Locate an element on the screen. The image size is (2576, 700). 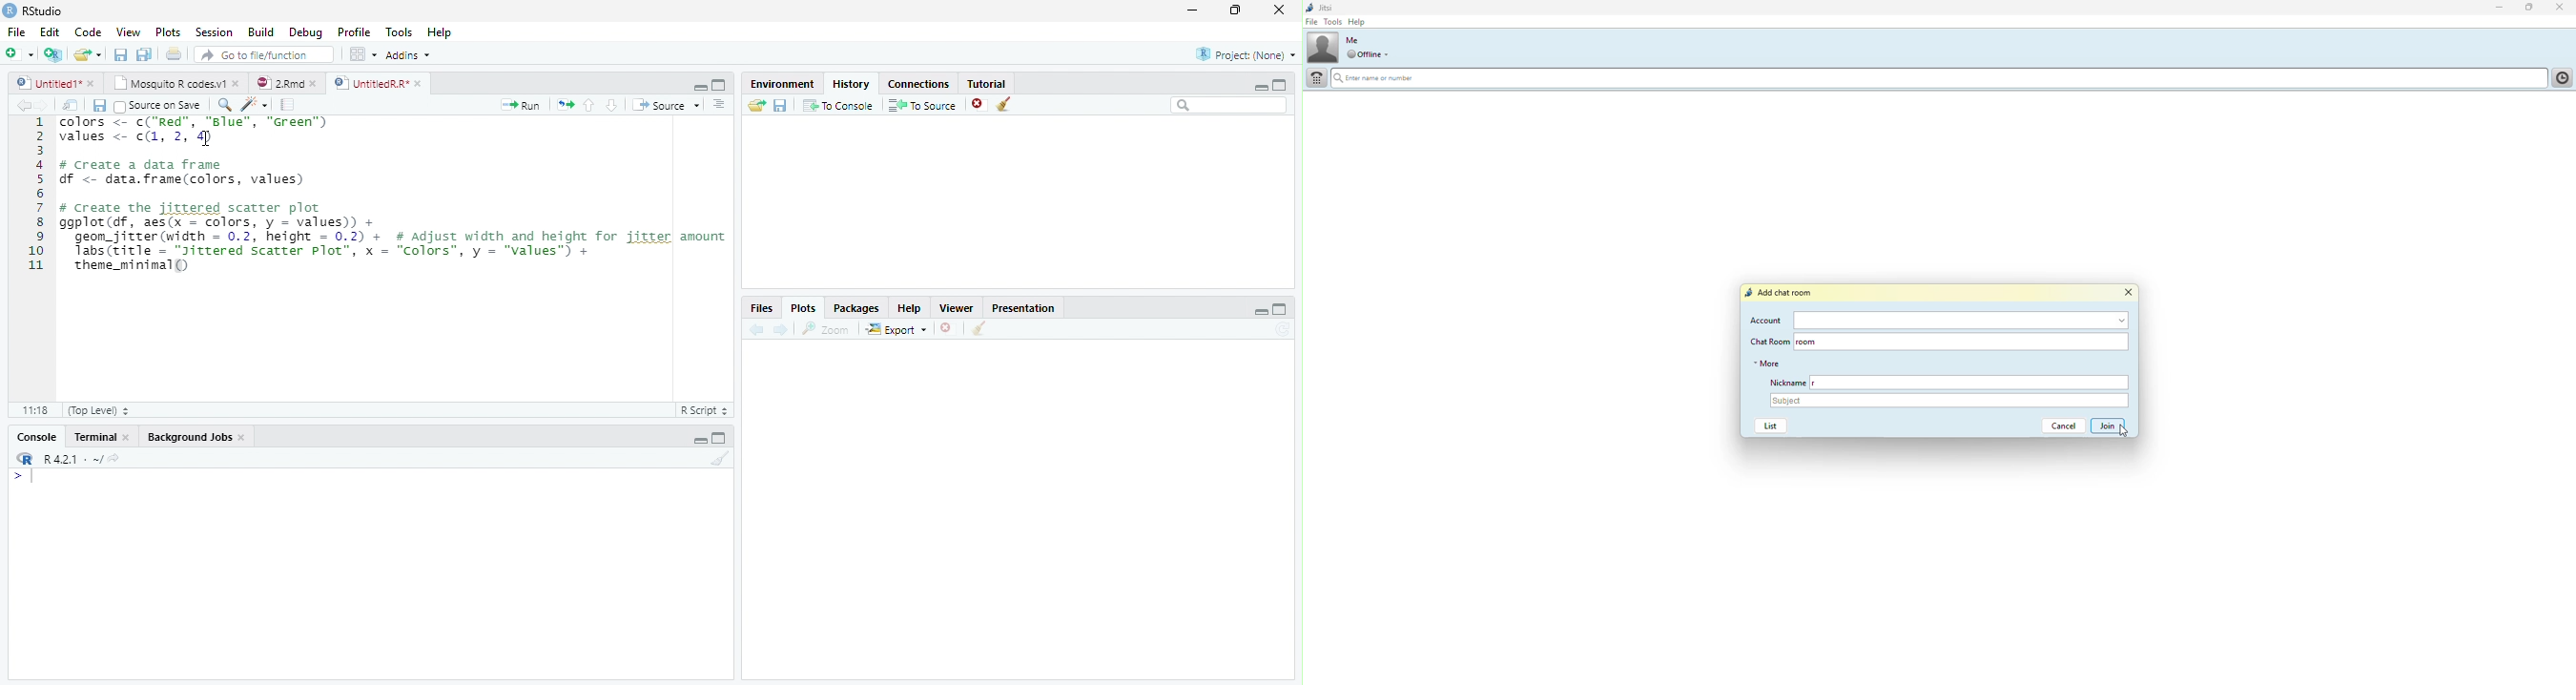
Run is located at coordinates (521, 106).